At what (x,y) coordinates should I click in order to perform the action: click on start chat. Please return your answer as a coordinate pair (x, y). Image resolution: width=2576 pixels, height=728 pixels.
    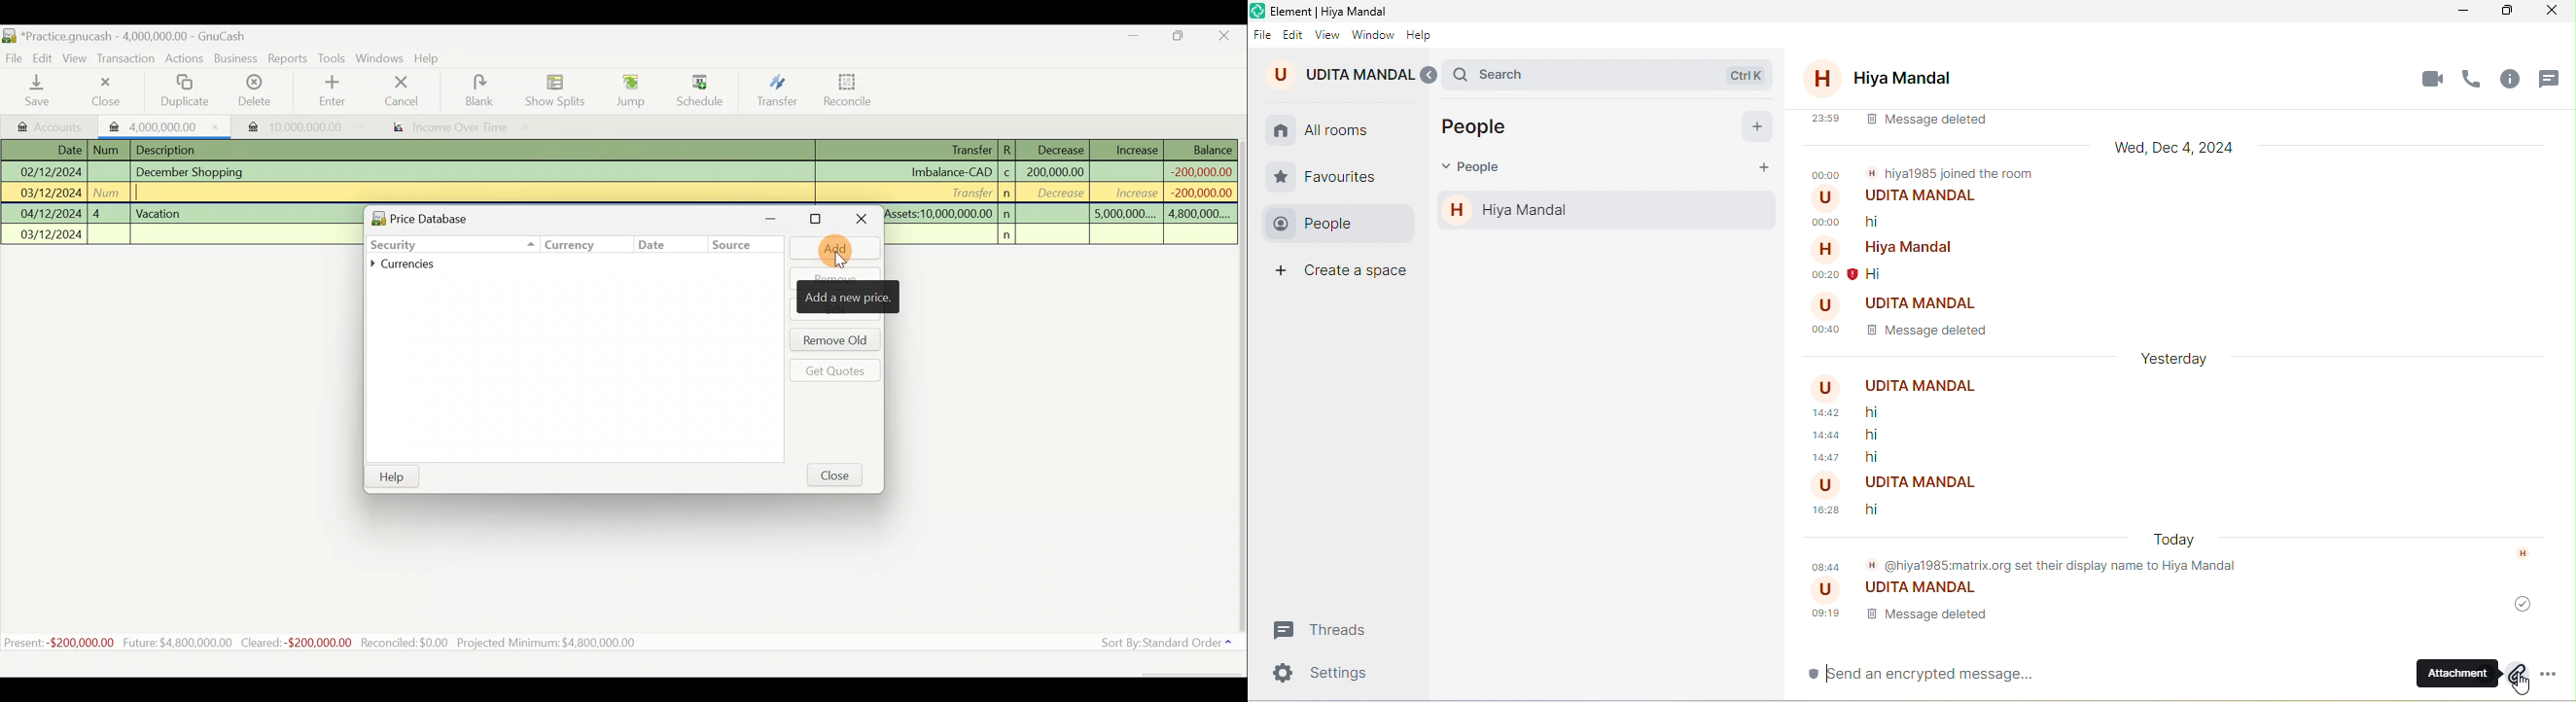
    Looking at the image, I should click on (1755, 126).